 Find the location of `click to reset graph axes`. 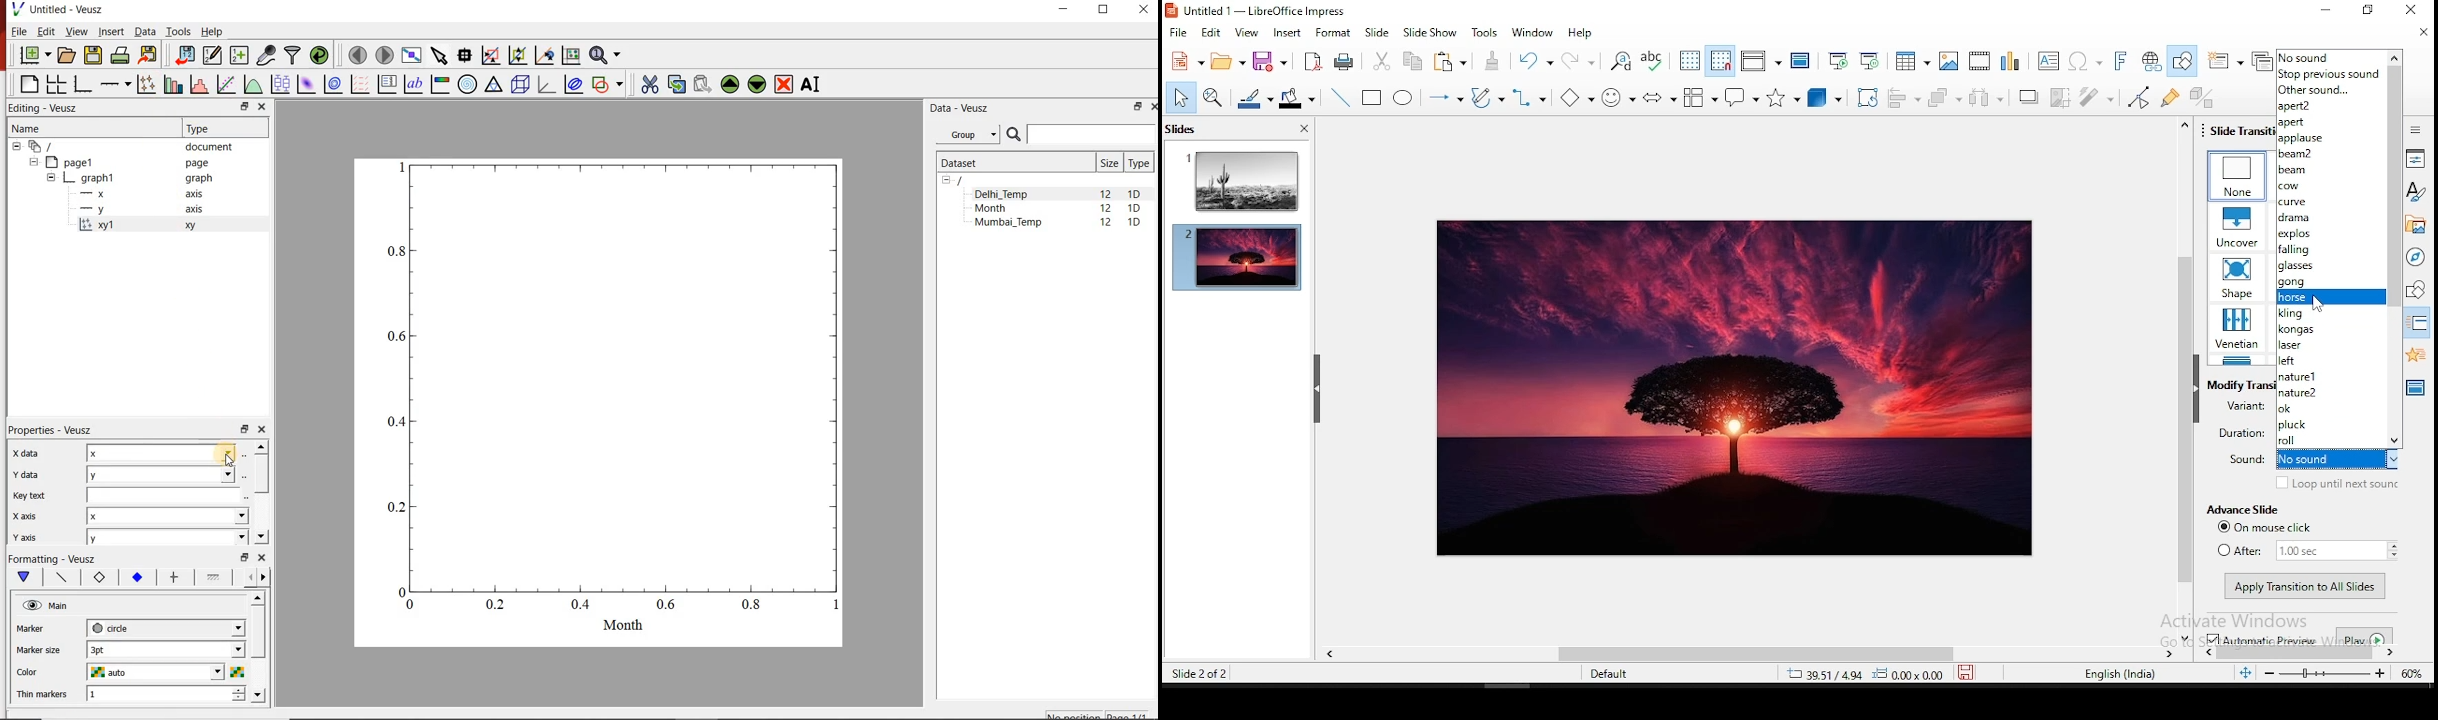

click to reset graph axes is located at coordinates (571, 56).